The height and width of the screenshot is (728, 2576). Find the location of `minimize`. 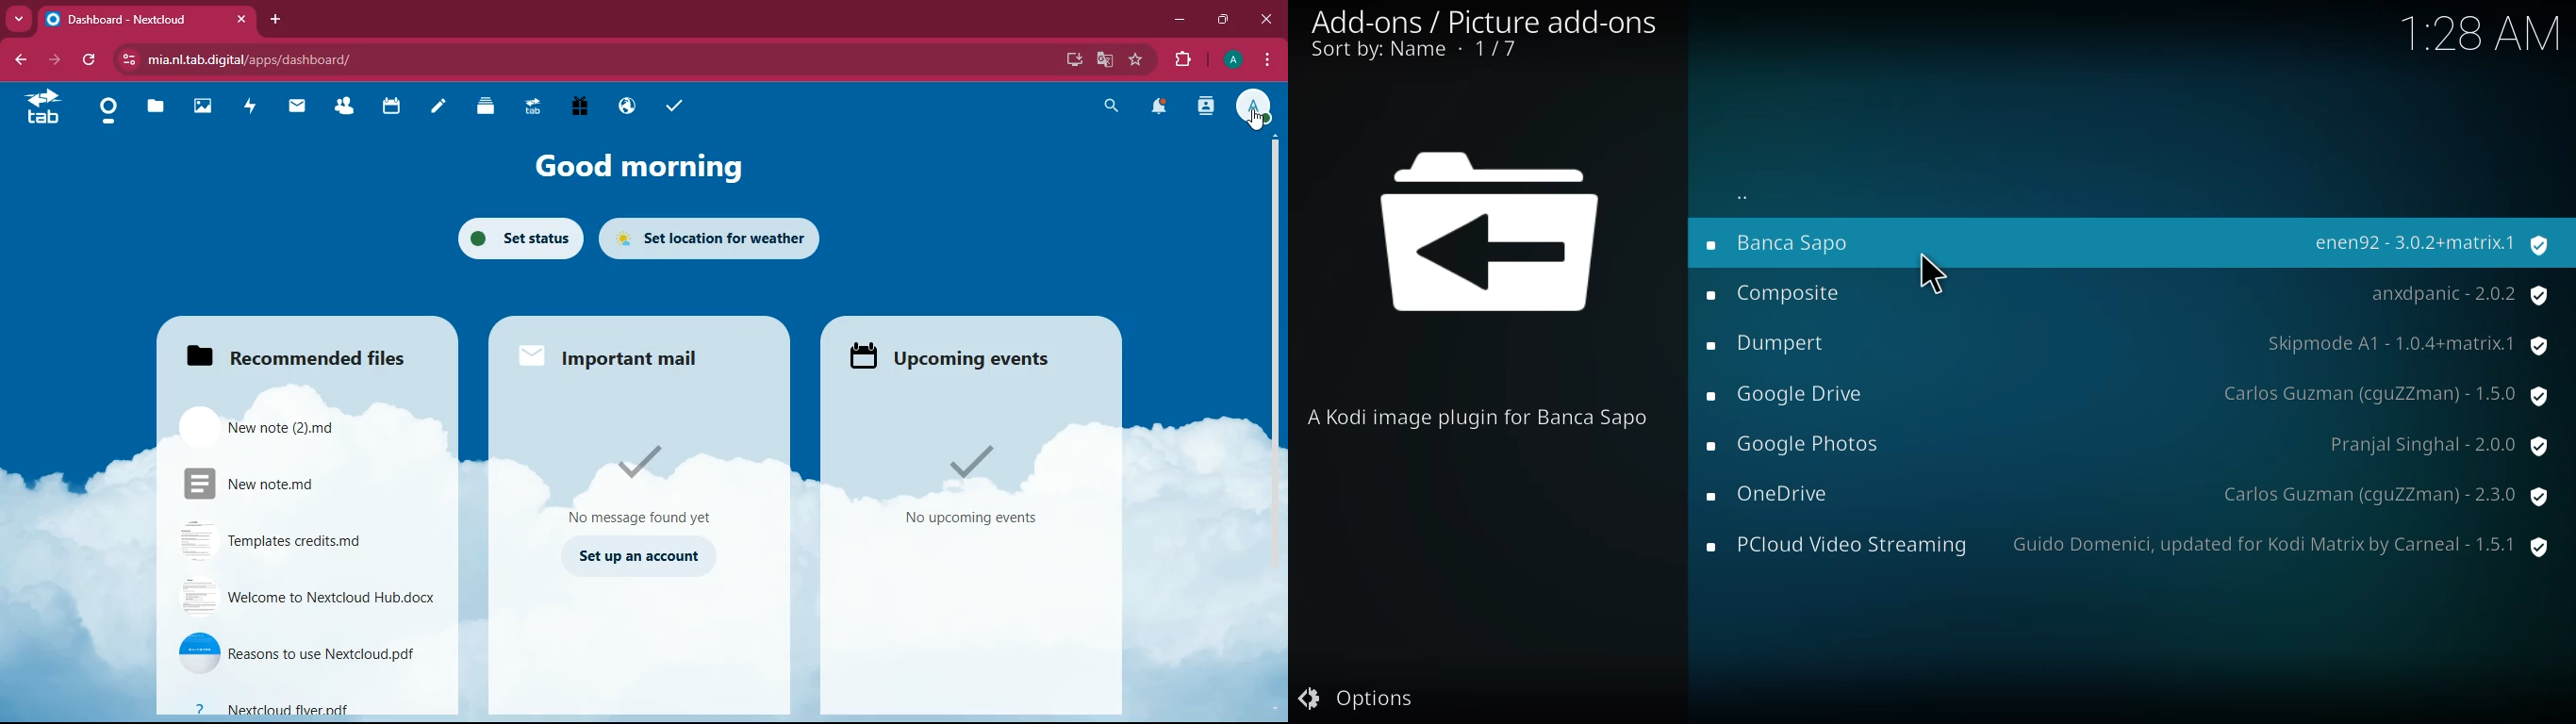

minimize is located at coordinates (1180, 20).